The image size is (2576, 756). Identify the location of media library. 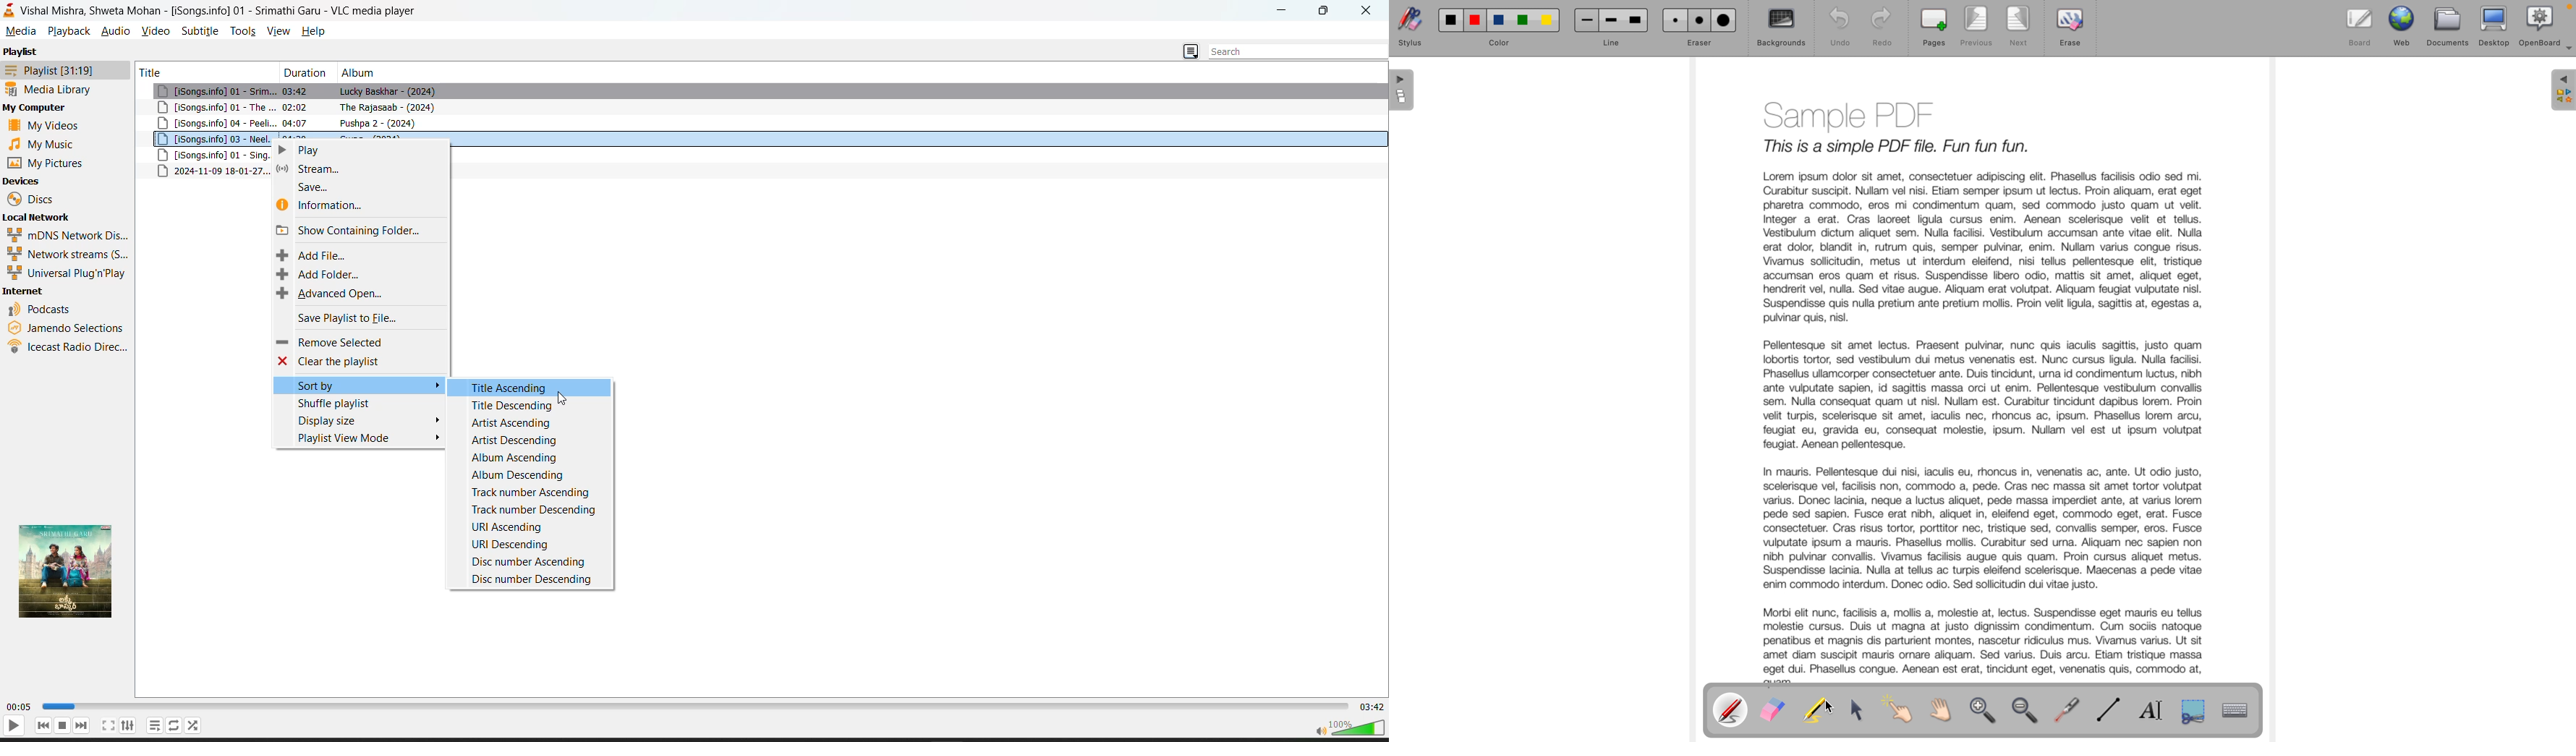
(56, 89).